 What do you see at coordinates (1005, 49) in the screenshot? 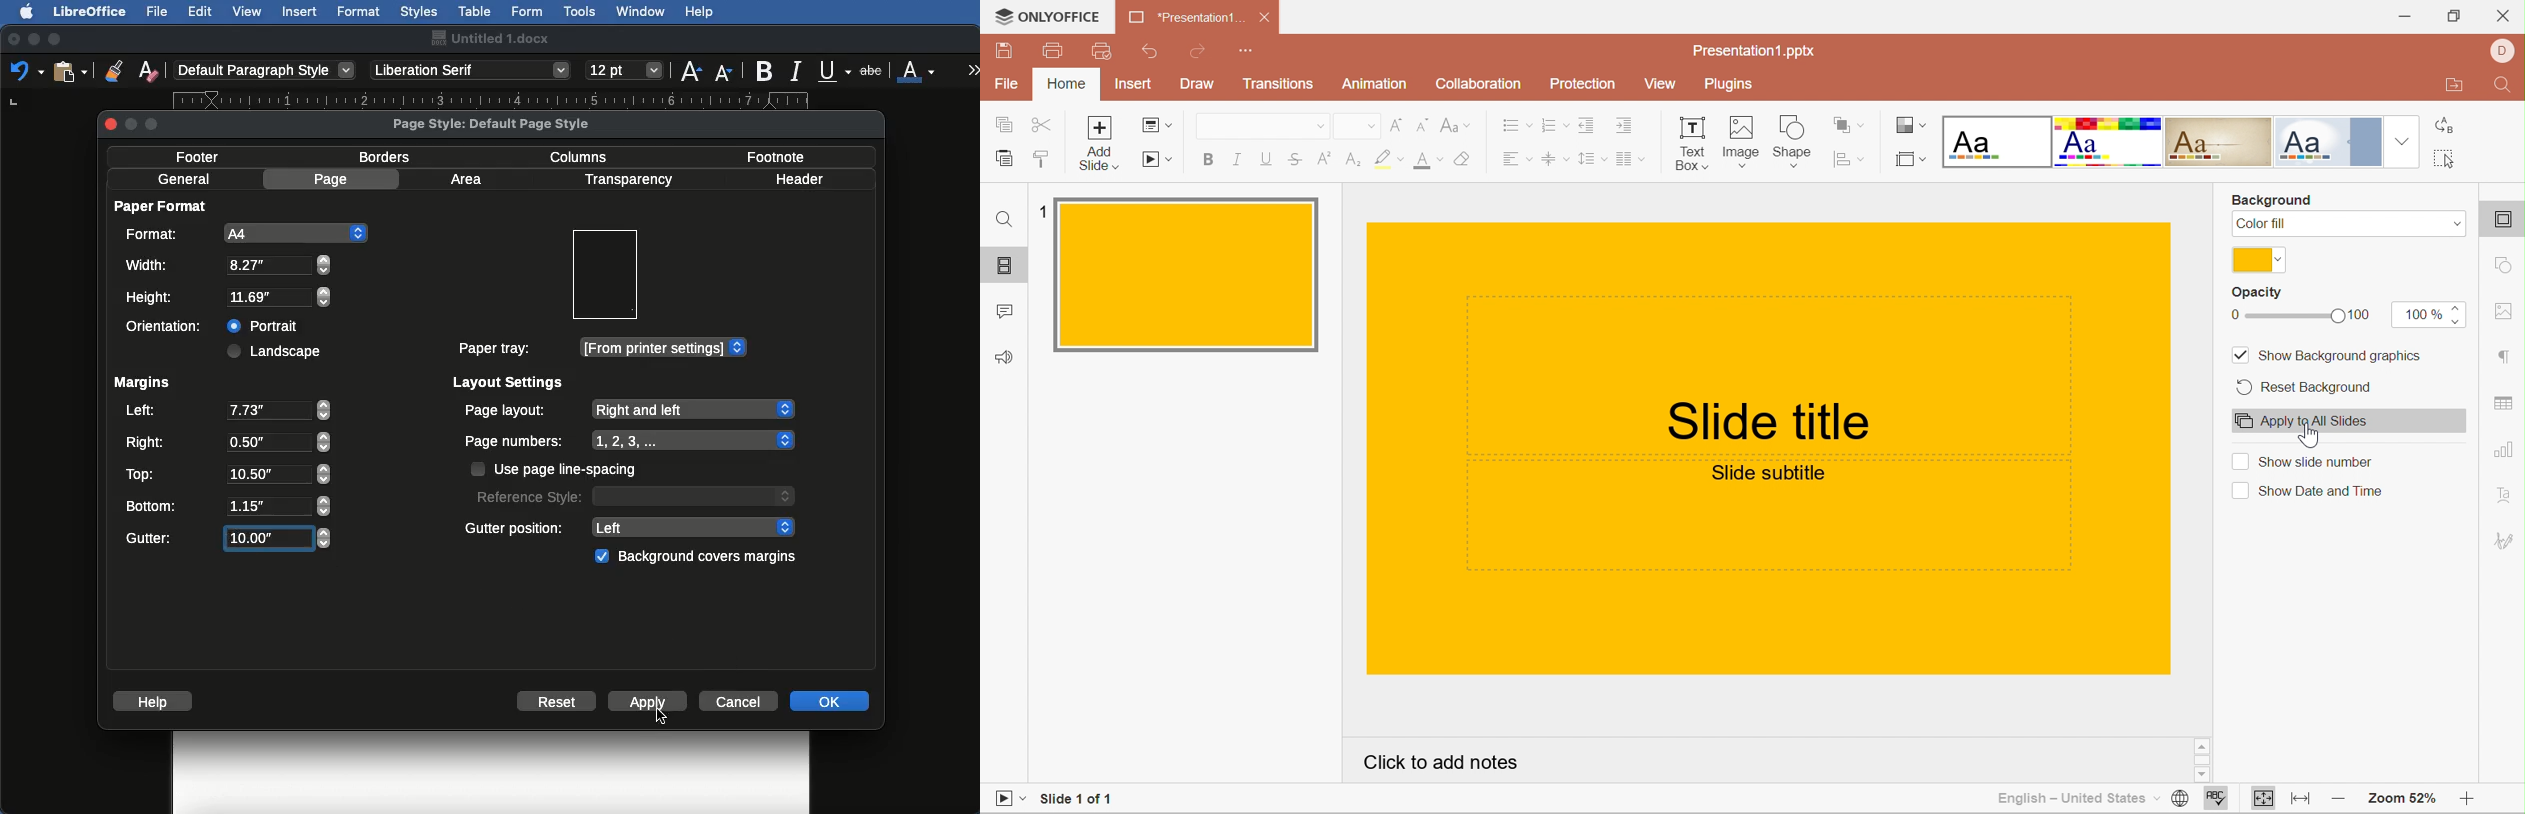
I see `Save` at bounding box center [1005, 49].